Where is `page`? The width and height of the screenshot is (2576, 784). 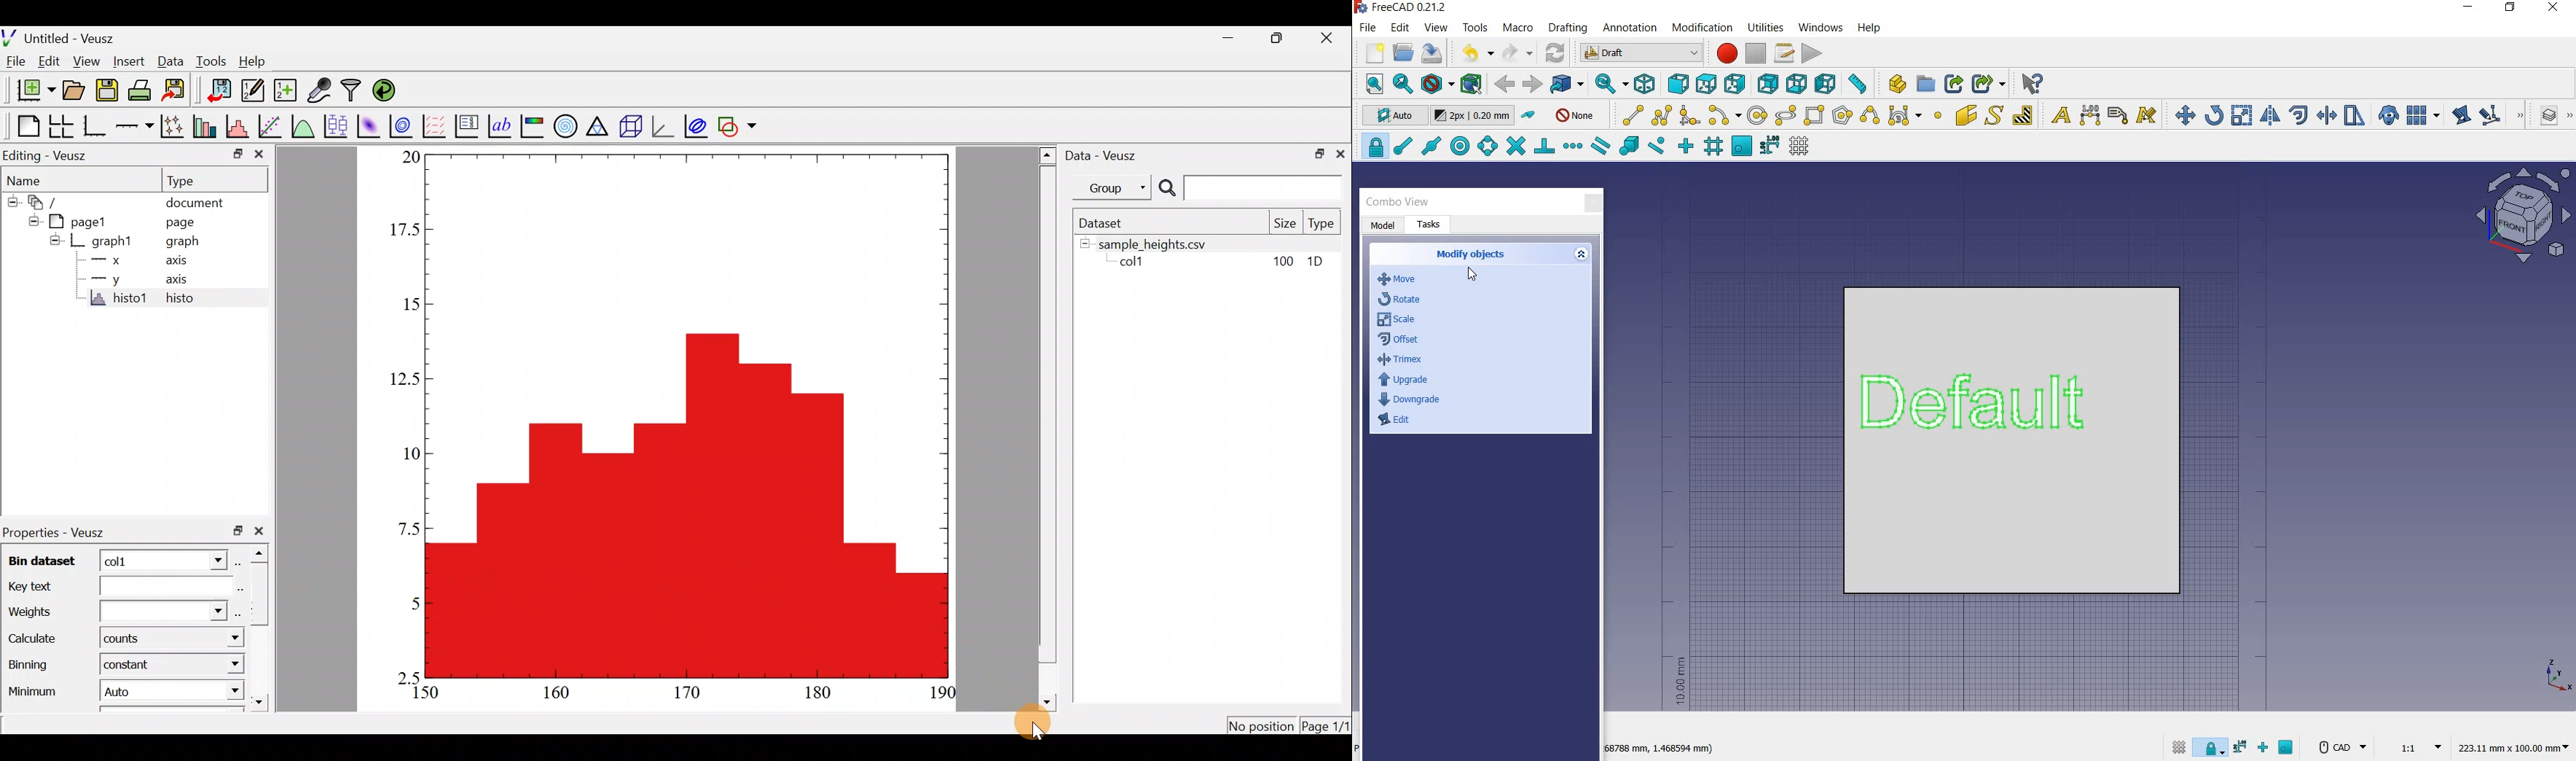 page is located at coordinates (182, 223).